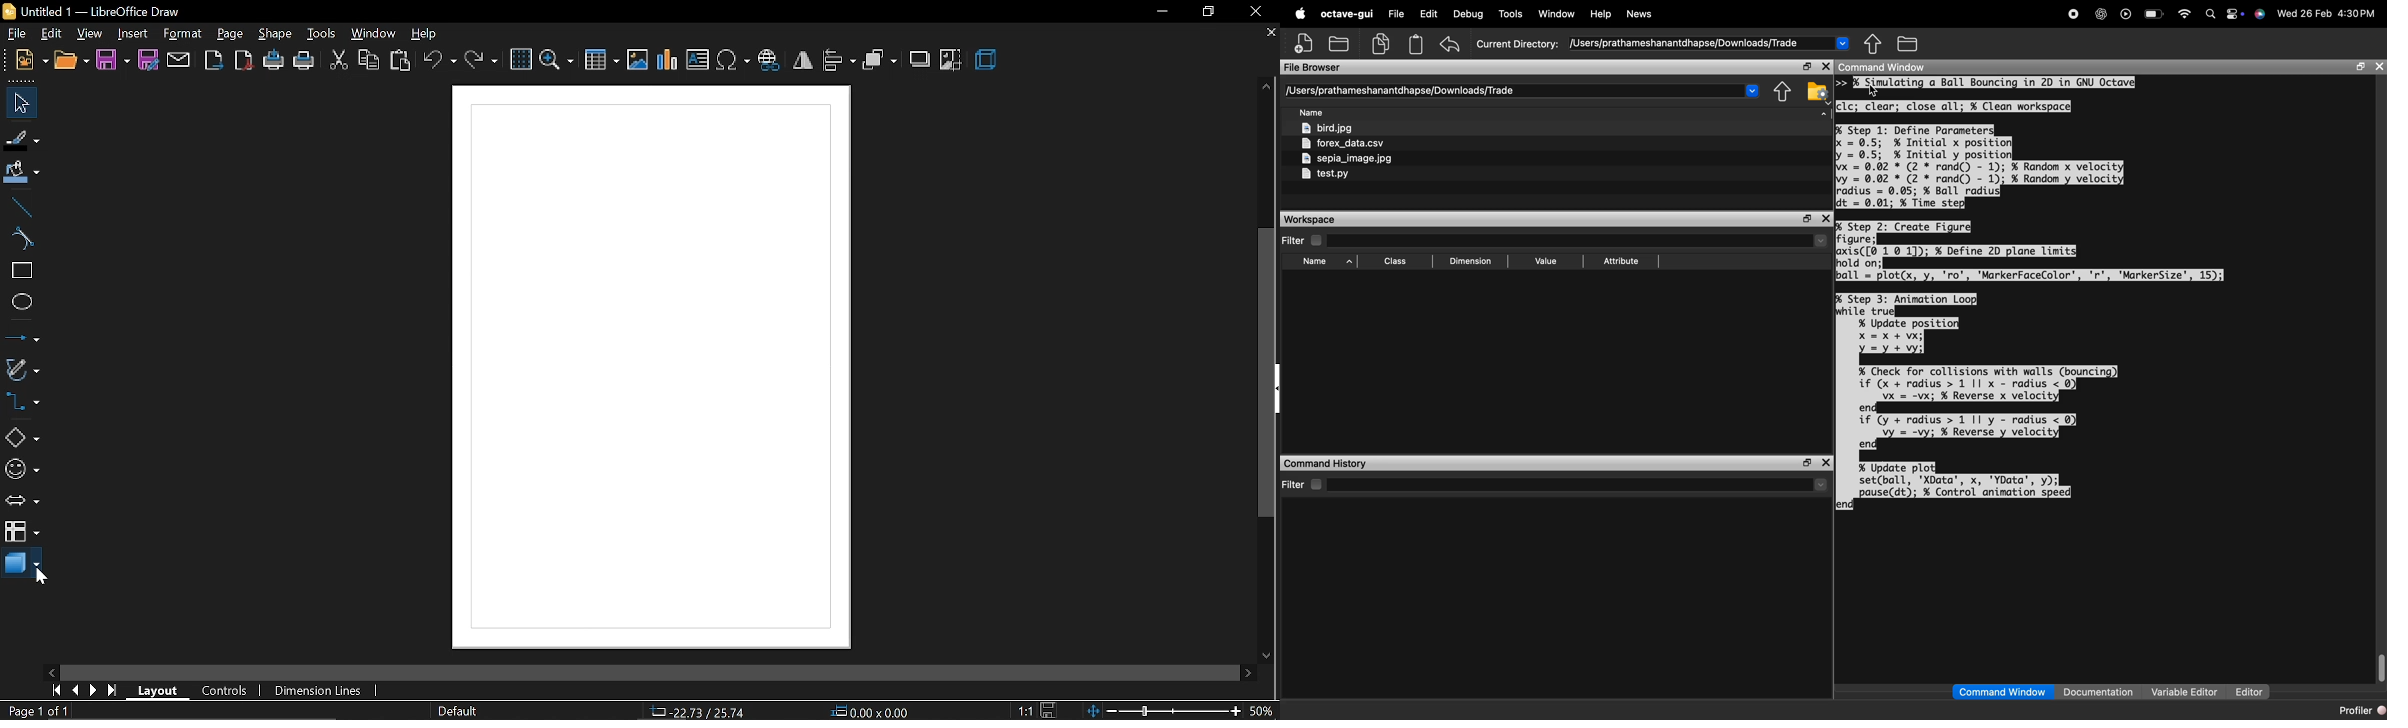 The width and height of the screenshot is (2408, 728). I want to click on 3d effect, so click(987, 60).